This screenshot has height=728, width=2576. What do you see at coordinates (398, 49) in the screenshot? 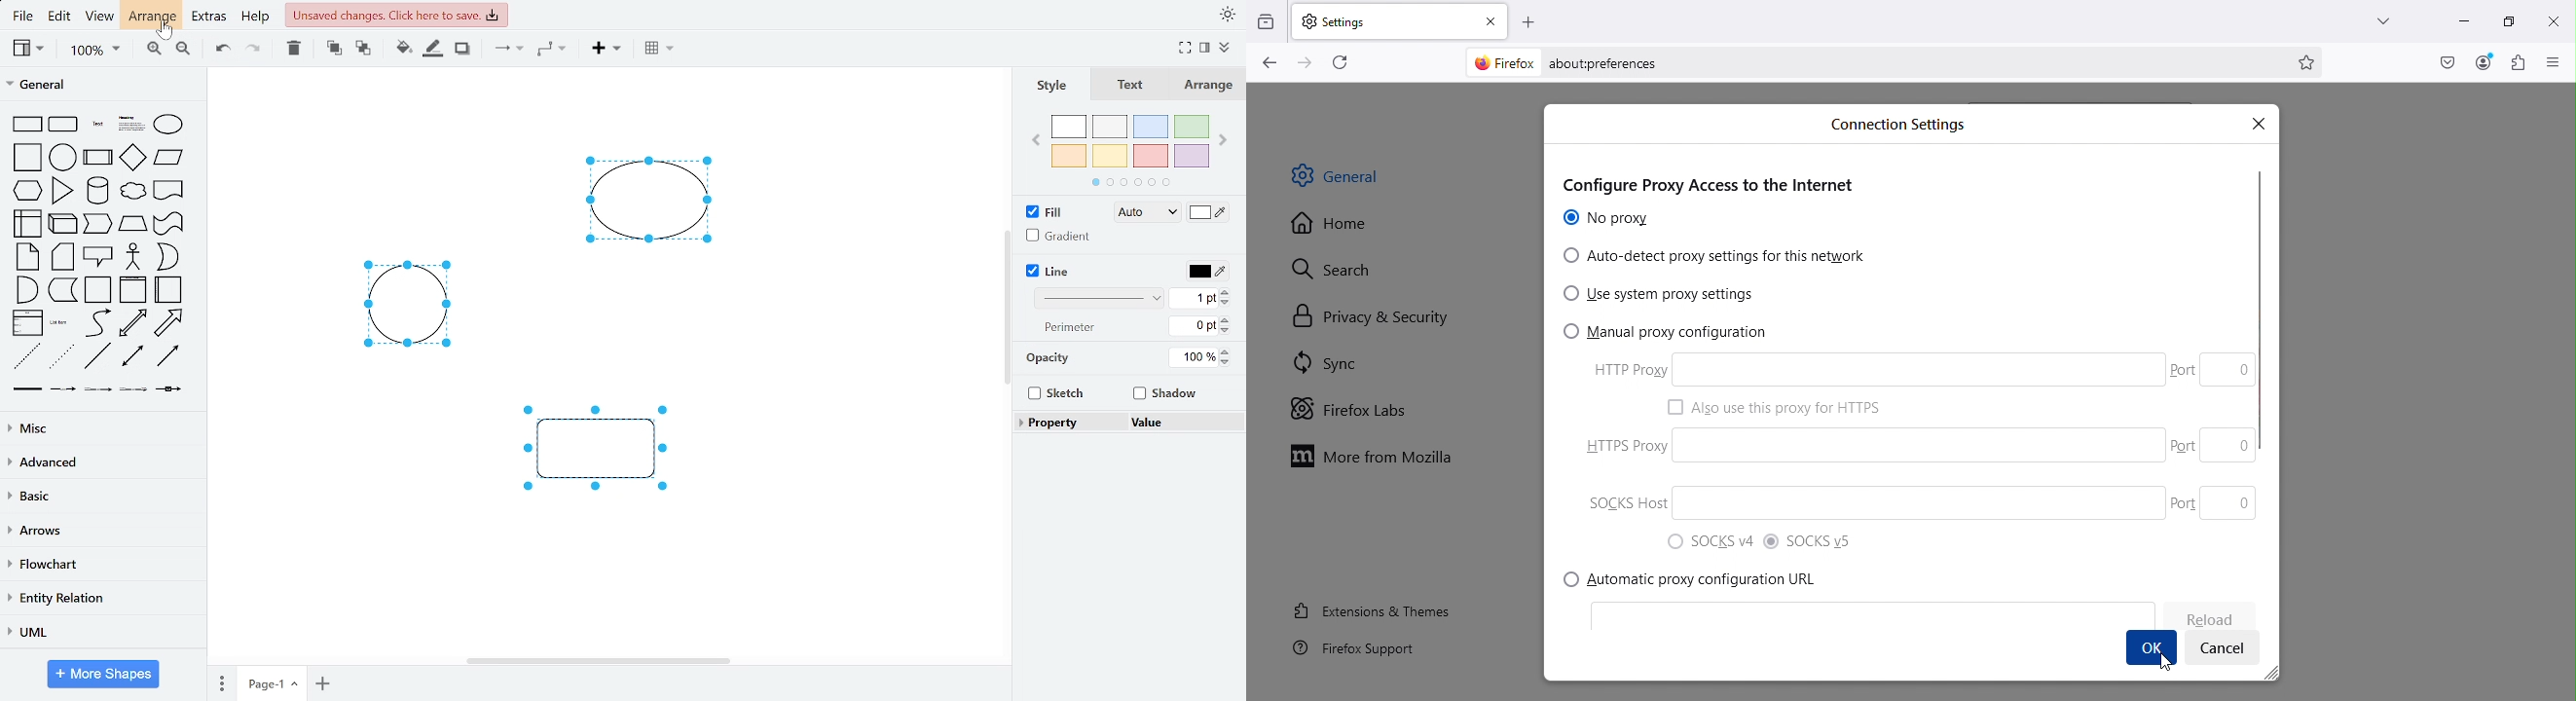
I see `fill color` at bounding box center [398, 49].